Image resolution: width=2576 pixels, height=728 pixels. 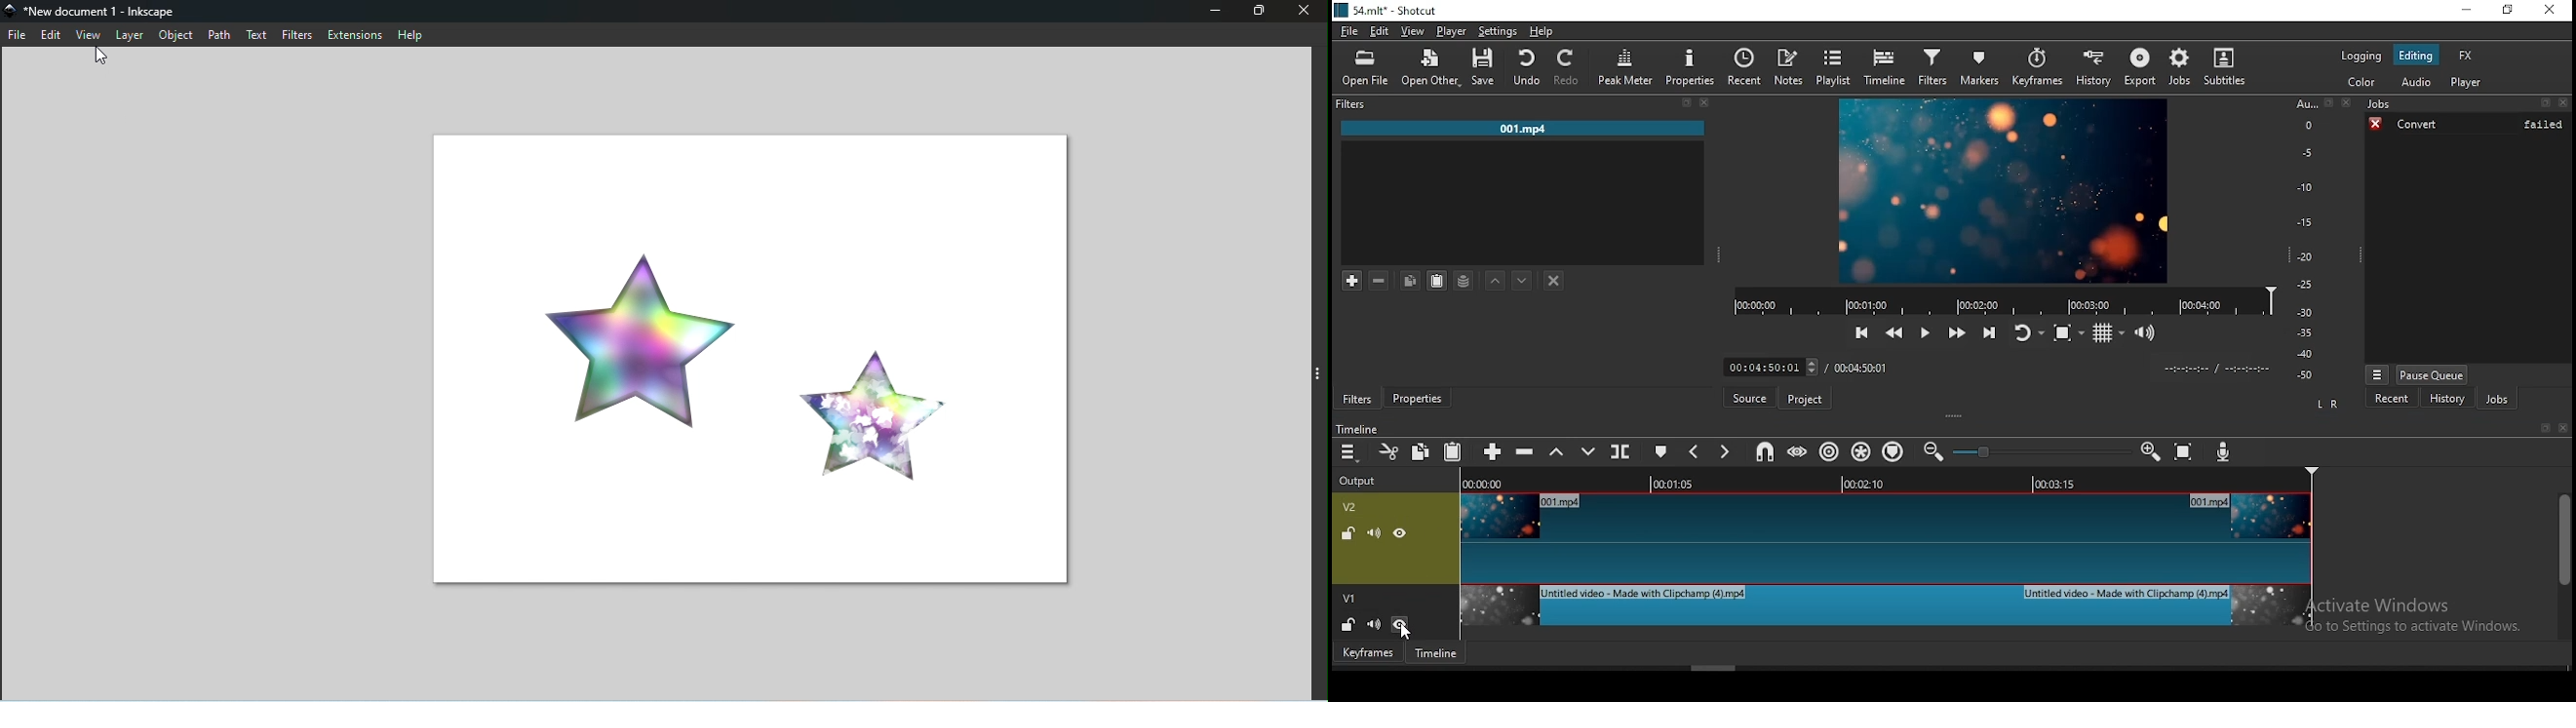 I want to click on timeline, so click(x=1357, y=430).